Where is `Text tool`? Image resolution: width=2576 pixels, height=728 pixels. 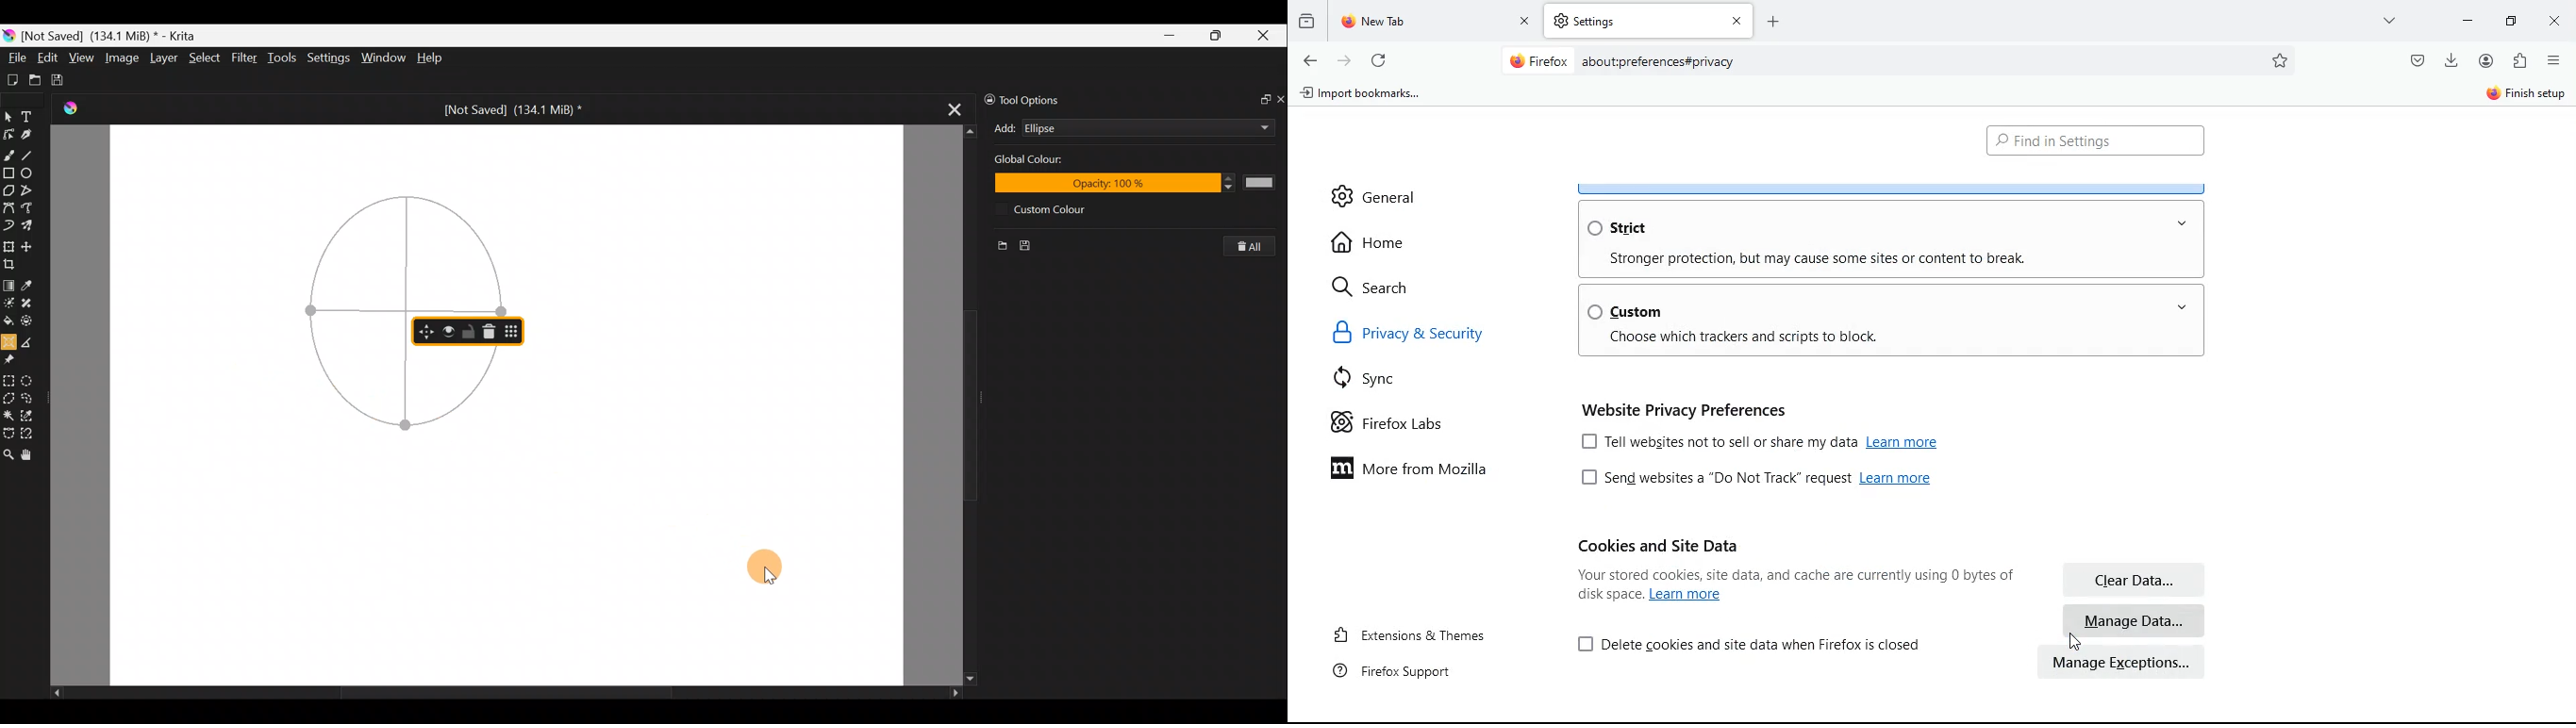 Text tool is located at coordinates (30, 114).